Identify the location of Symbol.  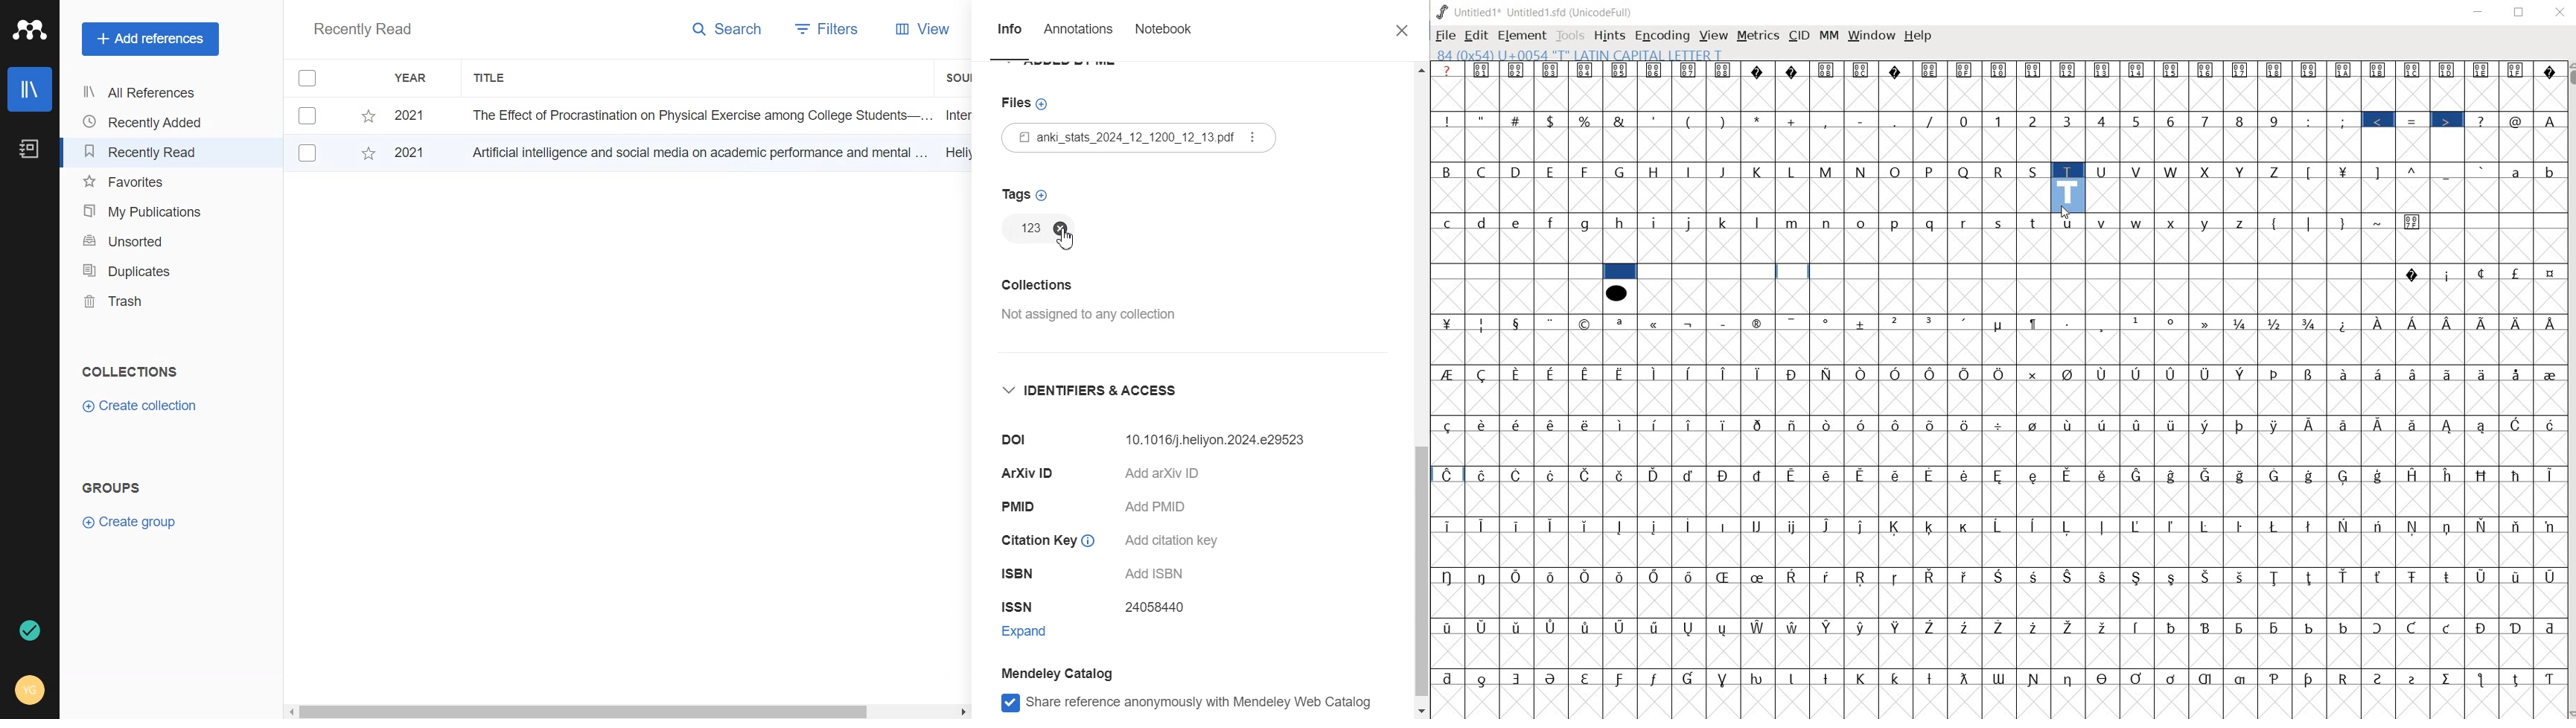
(1966, 475).